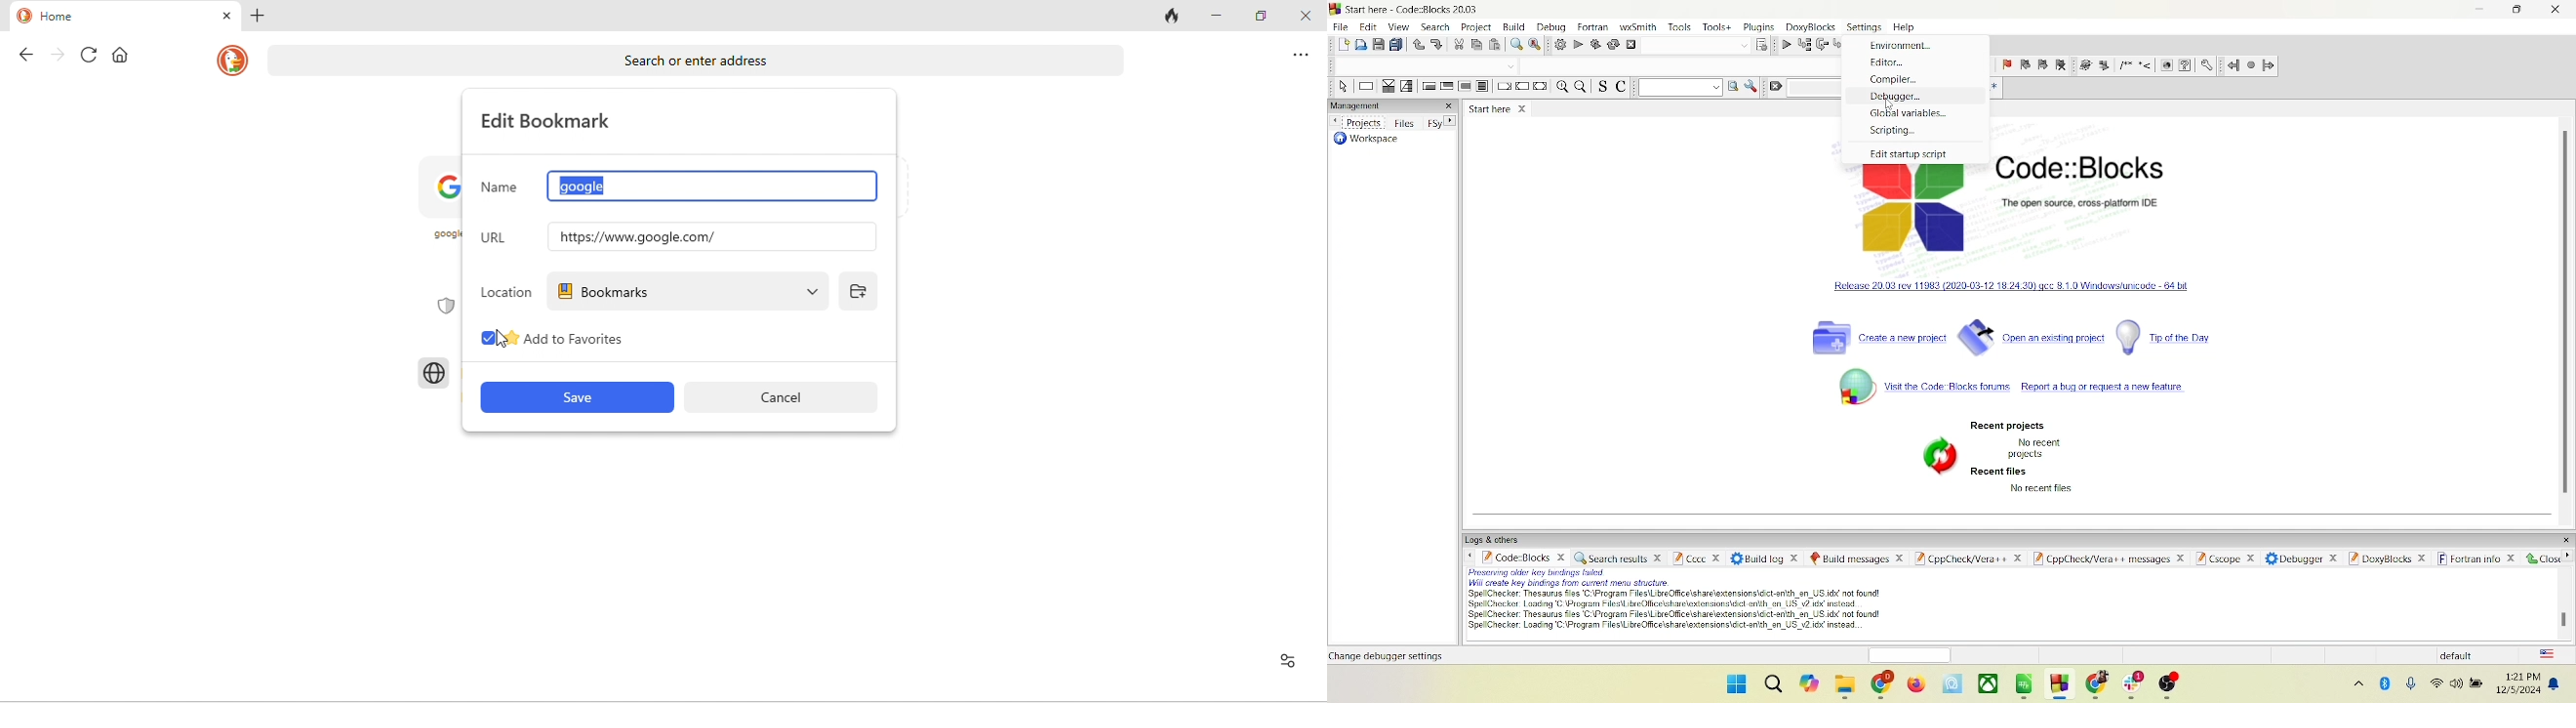  What do you see at coordinates (1489, 540) in the screenshot?
I see `logs and others` at bounding box center [1489, 540].